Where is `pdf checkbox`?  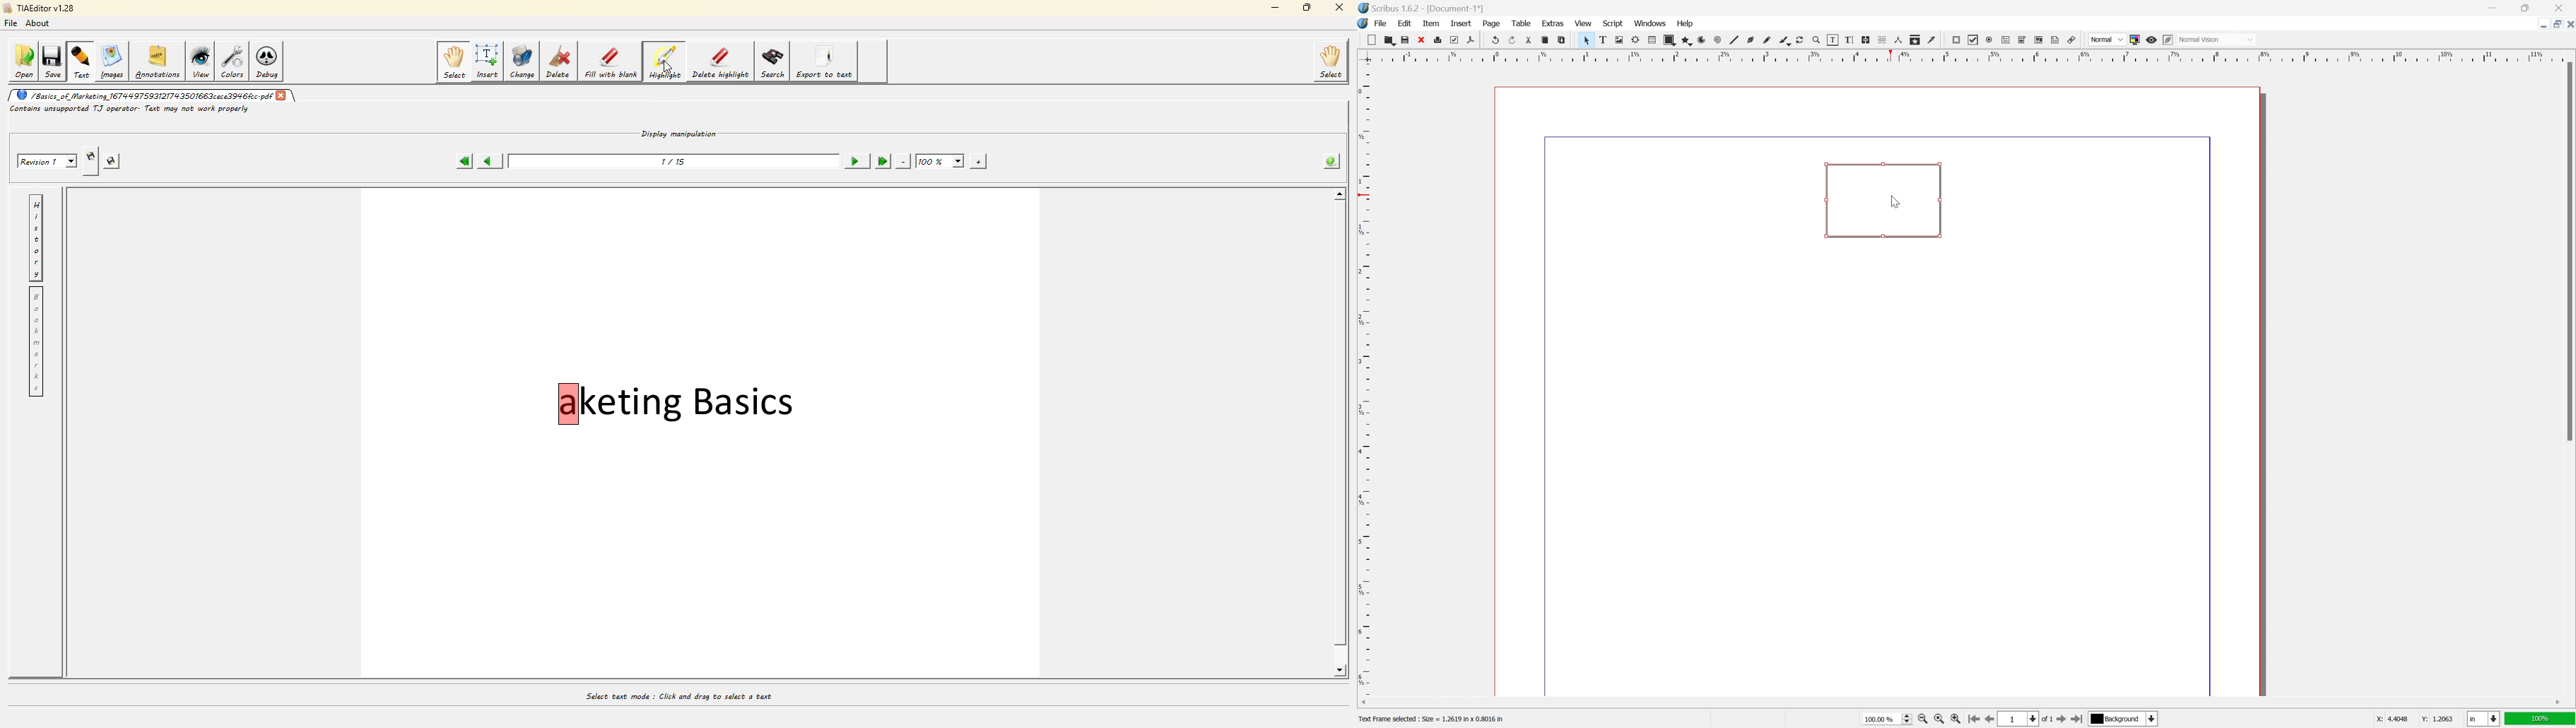
pdf checkbox is located at coordinates (1973, 40).